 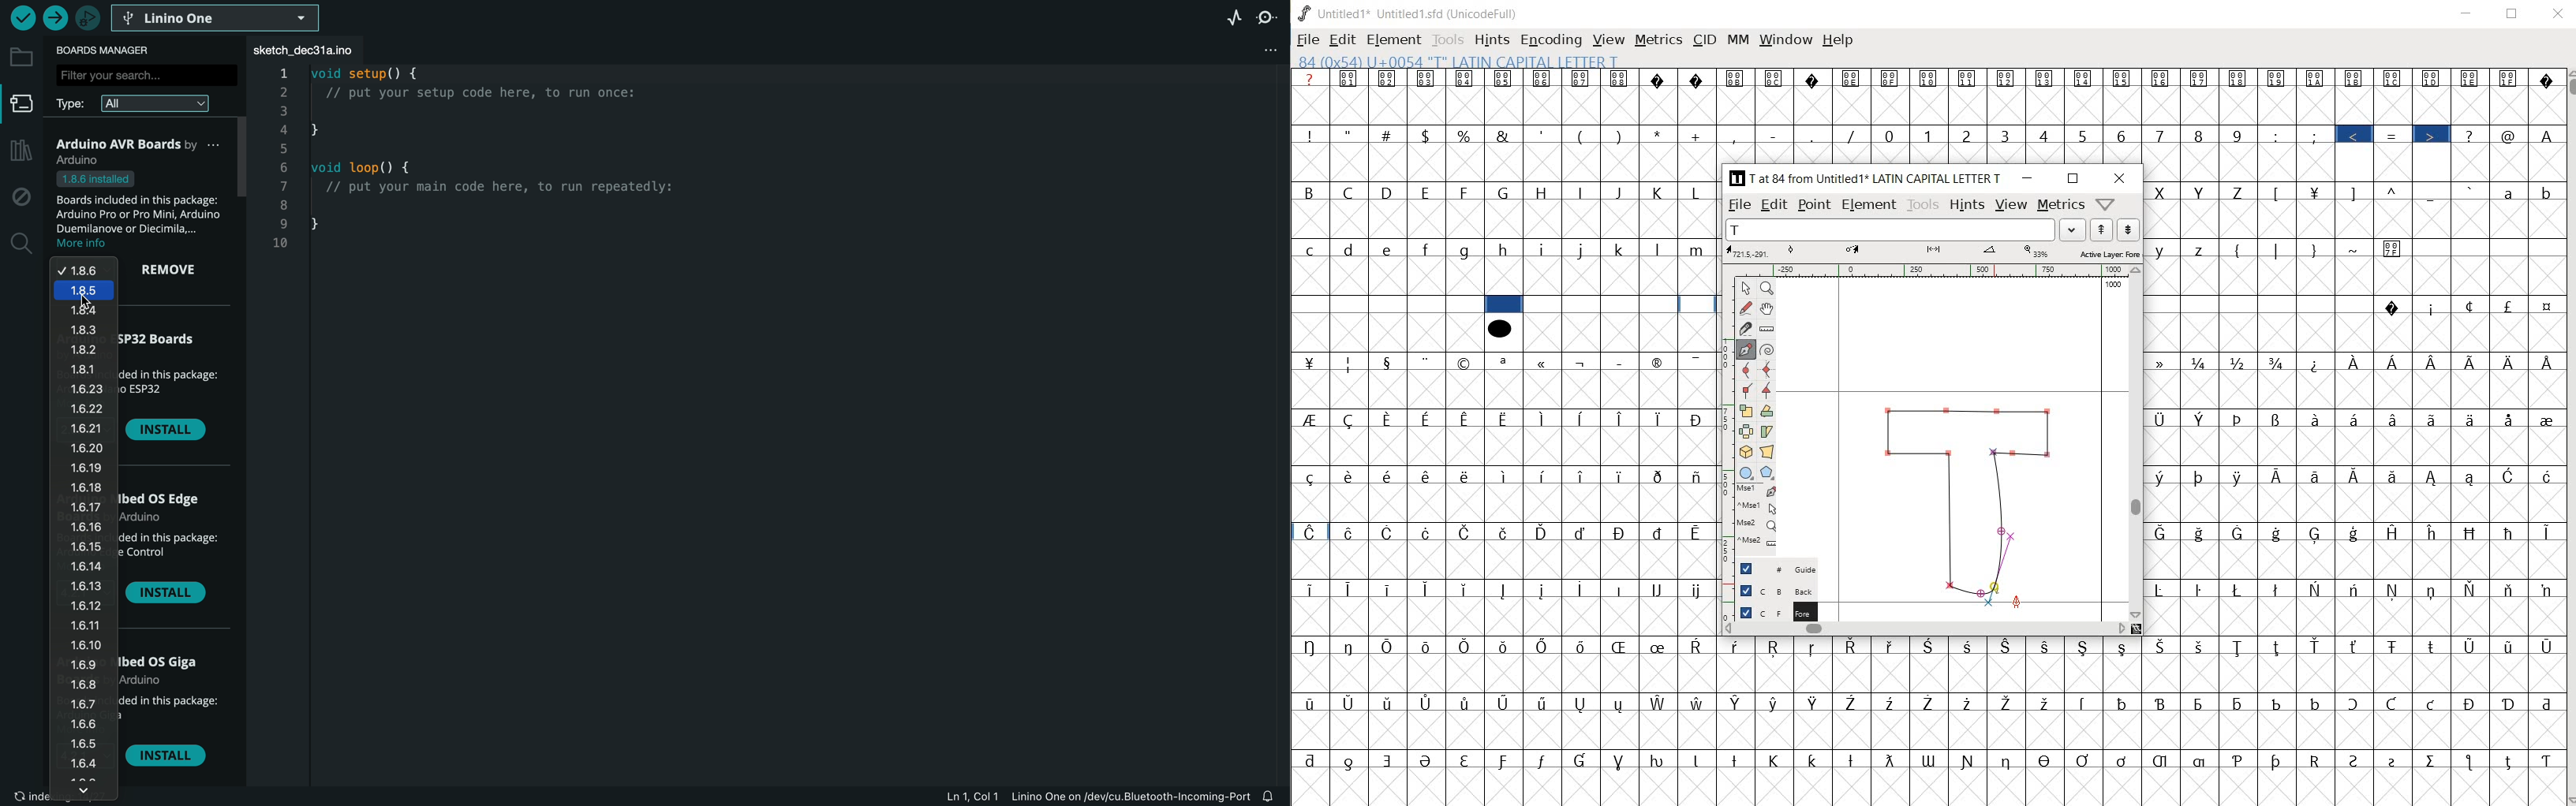 What do you see at coordinates (1351, 761) in the screenshot?
I see `Symbol` at bounding box center [1351, 761].